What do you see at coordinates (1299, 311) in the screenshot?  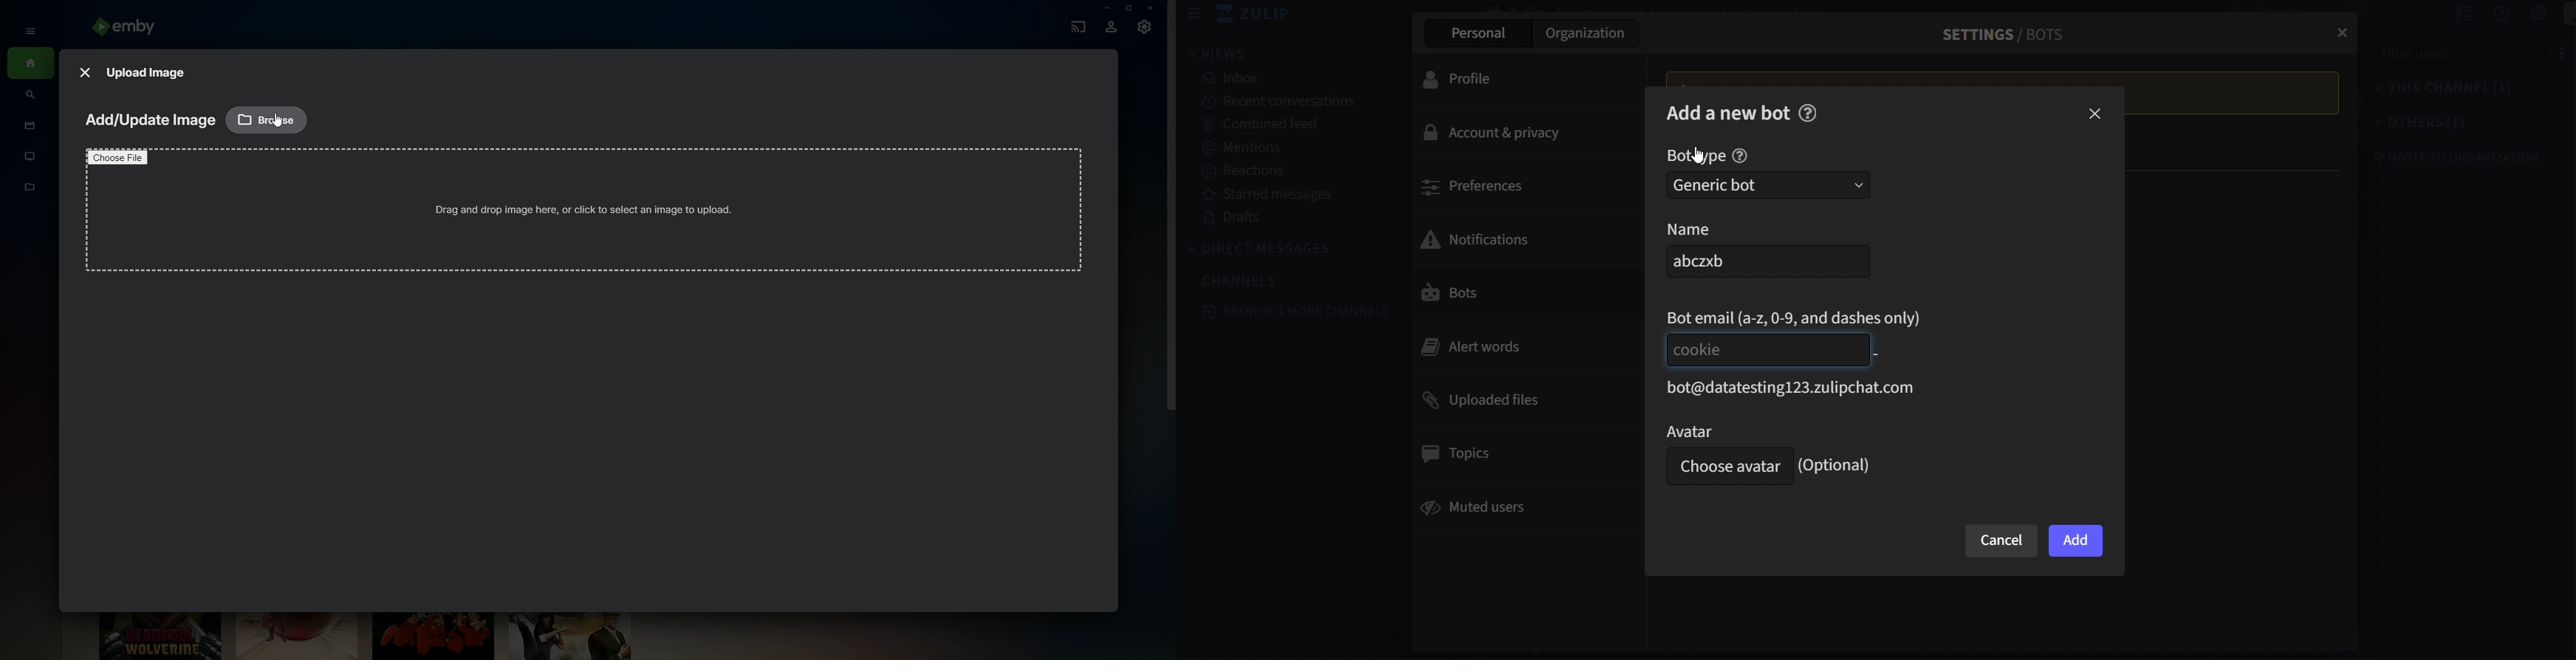 I see `browse 4 more channels` at bounding box center [1299, 311].